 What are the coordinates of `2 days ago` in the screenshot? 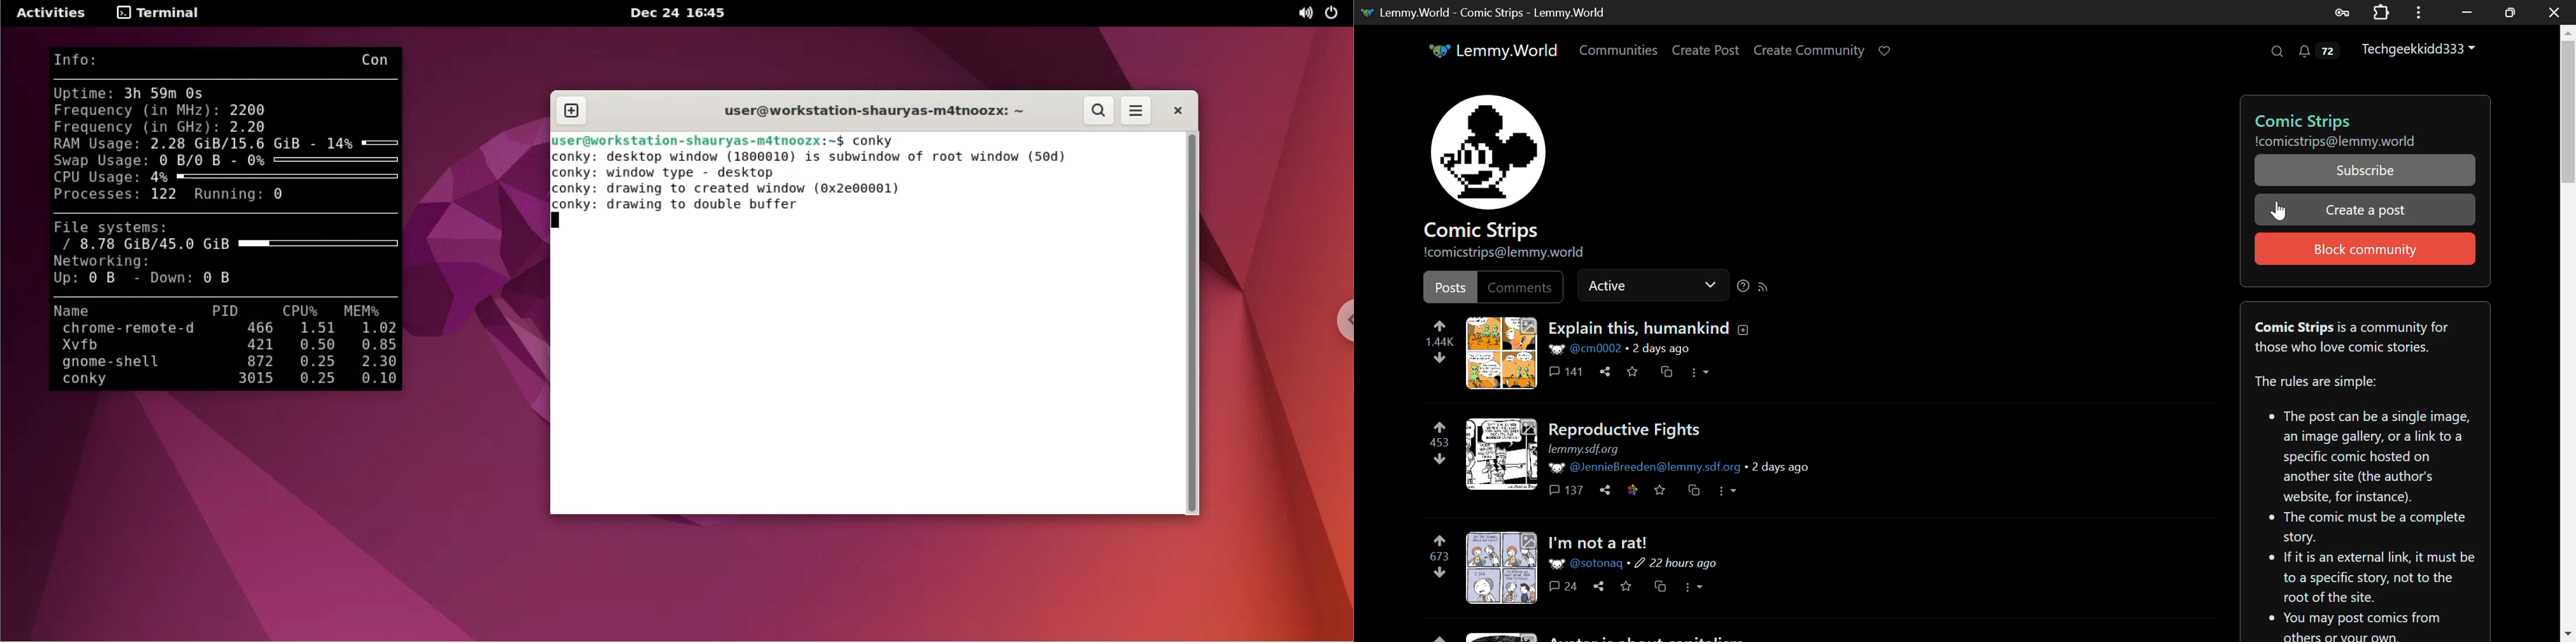 It's located at (1660, 350).